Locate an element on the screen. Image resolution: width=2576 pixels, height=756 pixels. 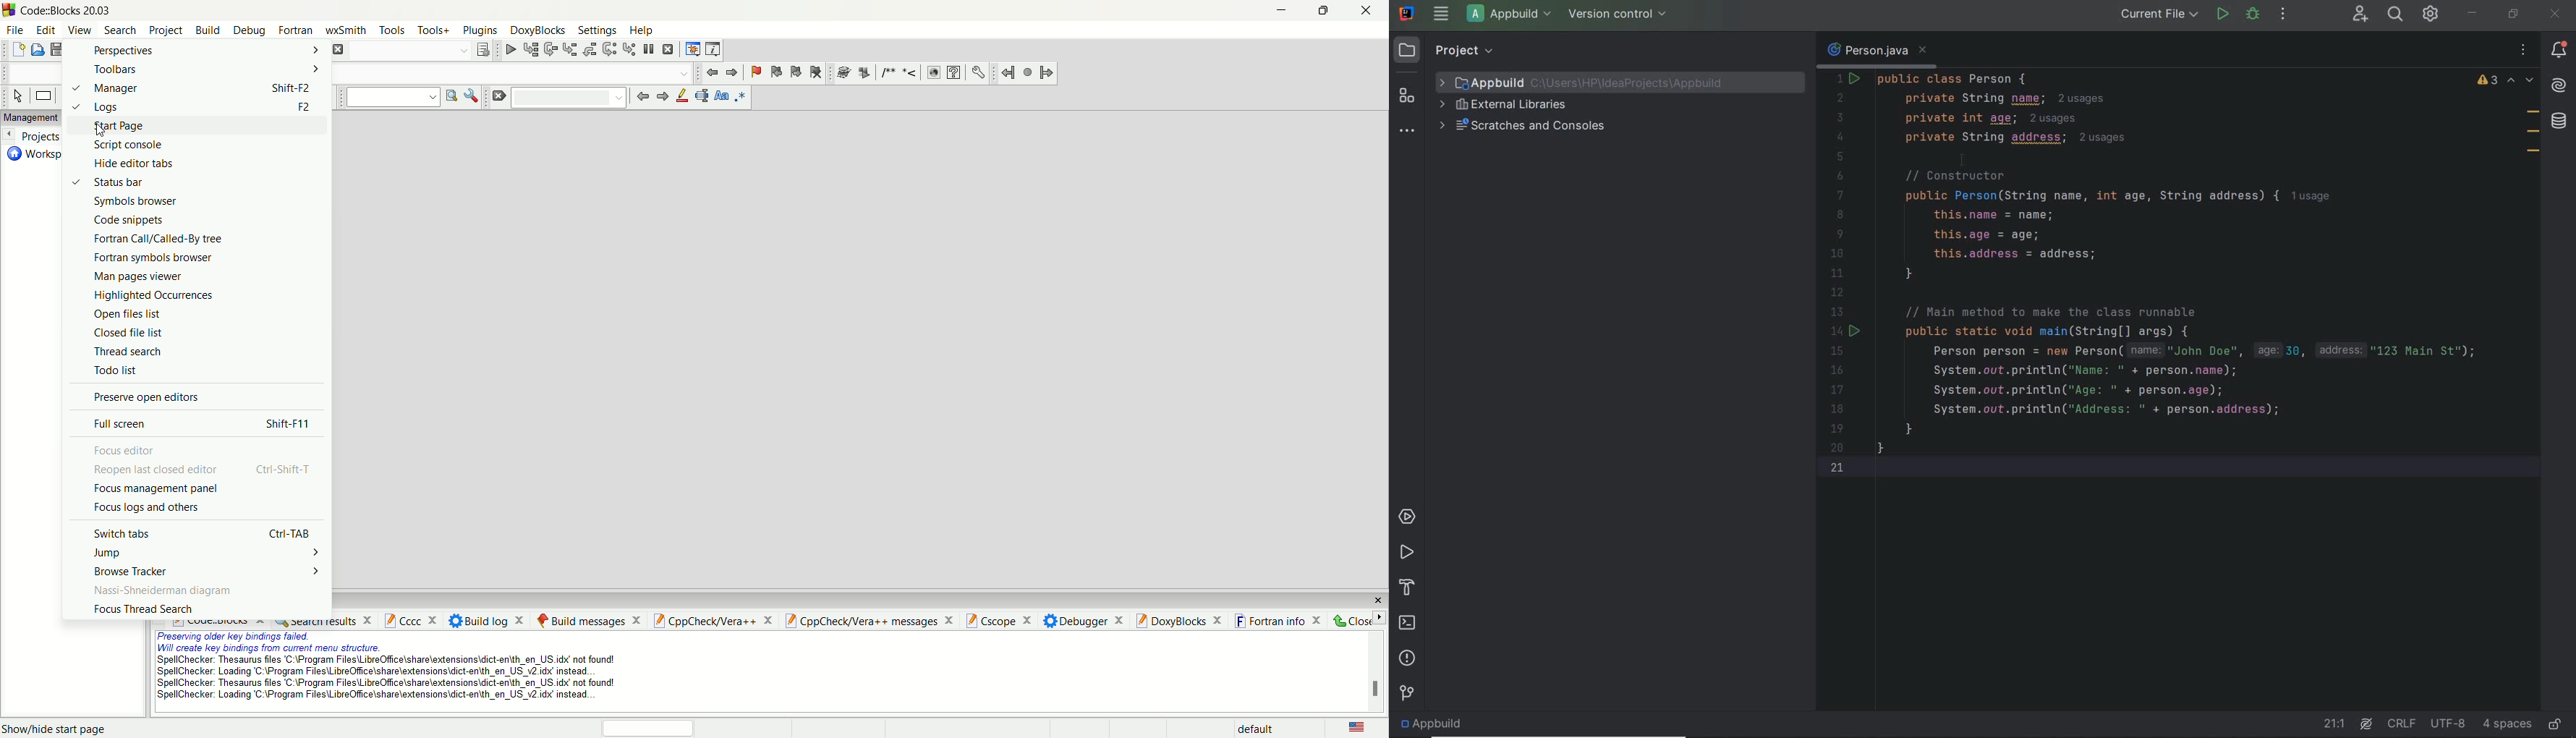
file is located at coordinates (14, 30).